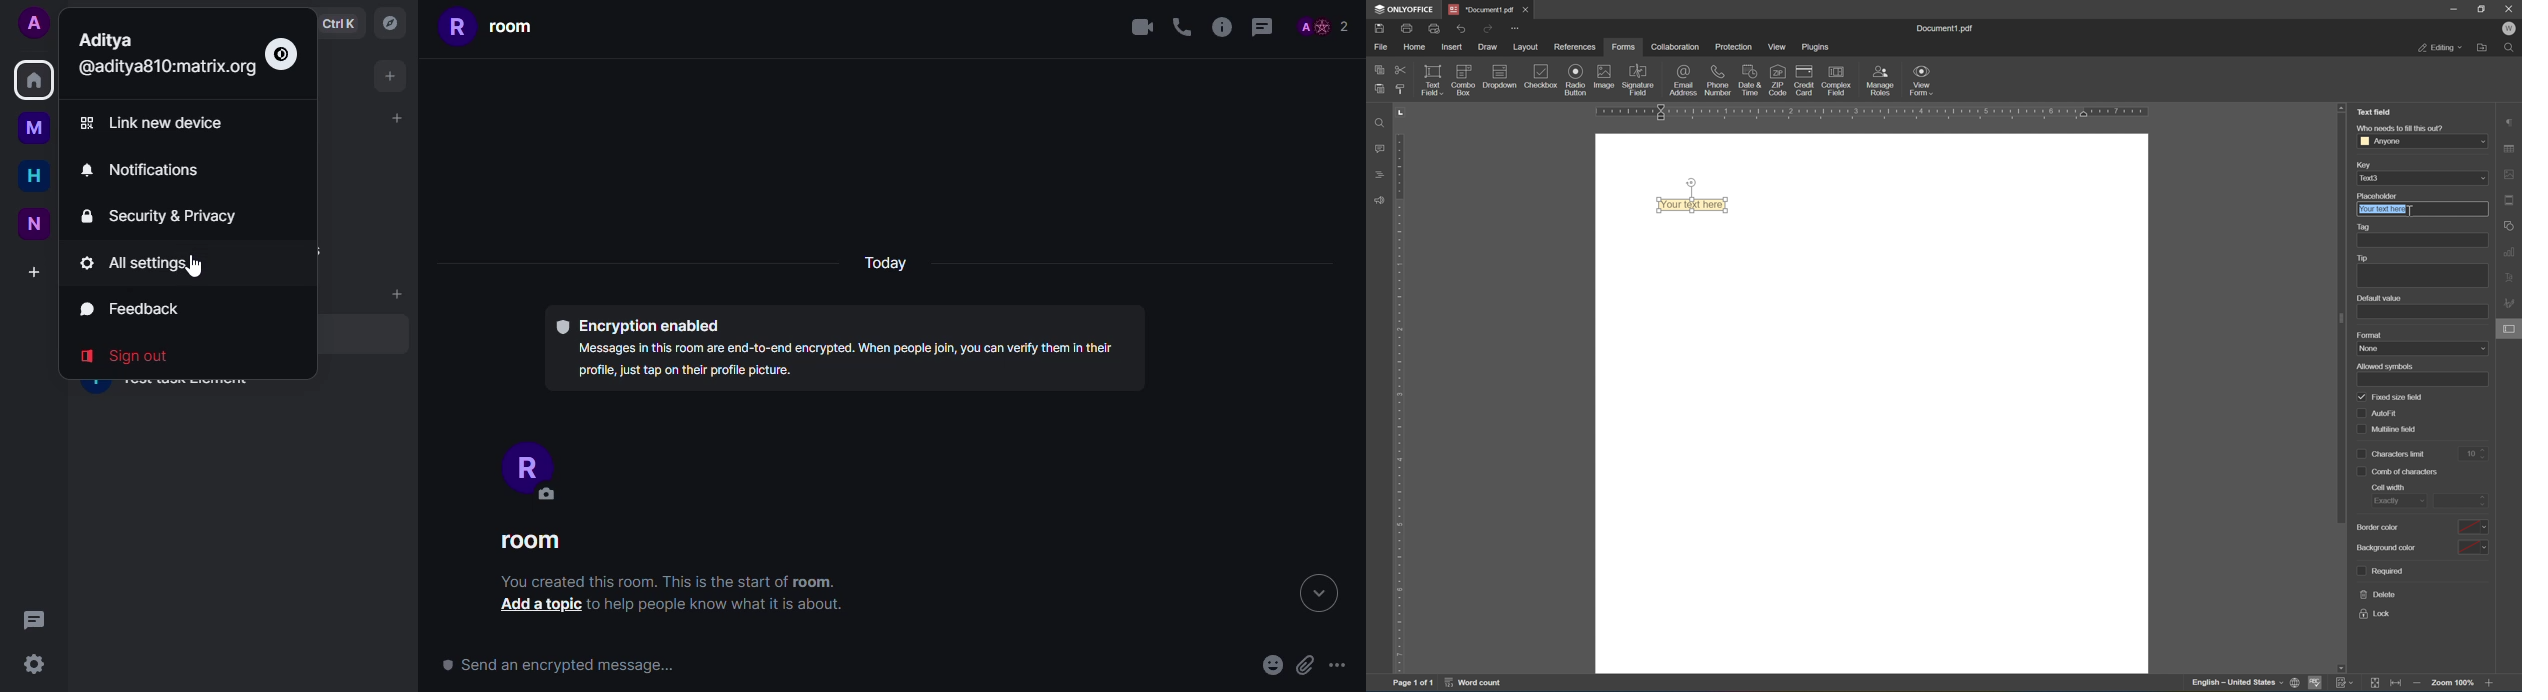  Describe the element at coordinates (107, 40) in the screenshot. I see `profile` at that location.